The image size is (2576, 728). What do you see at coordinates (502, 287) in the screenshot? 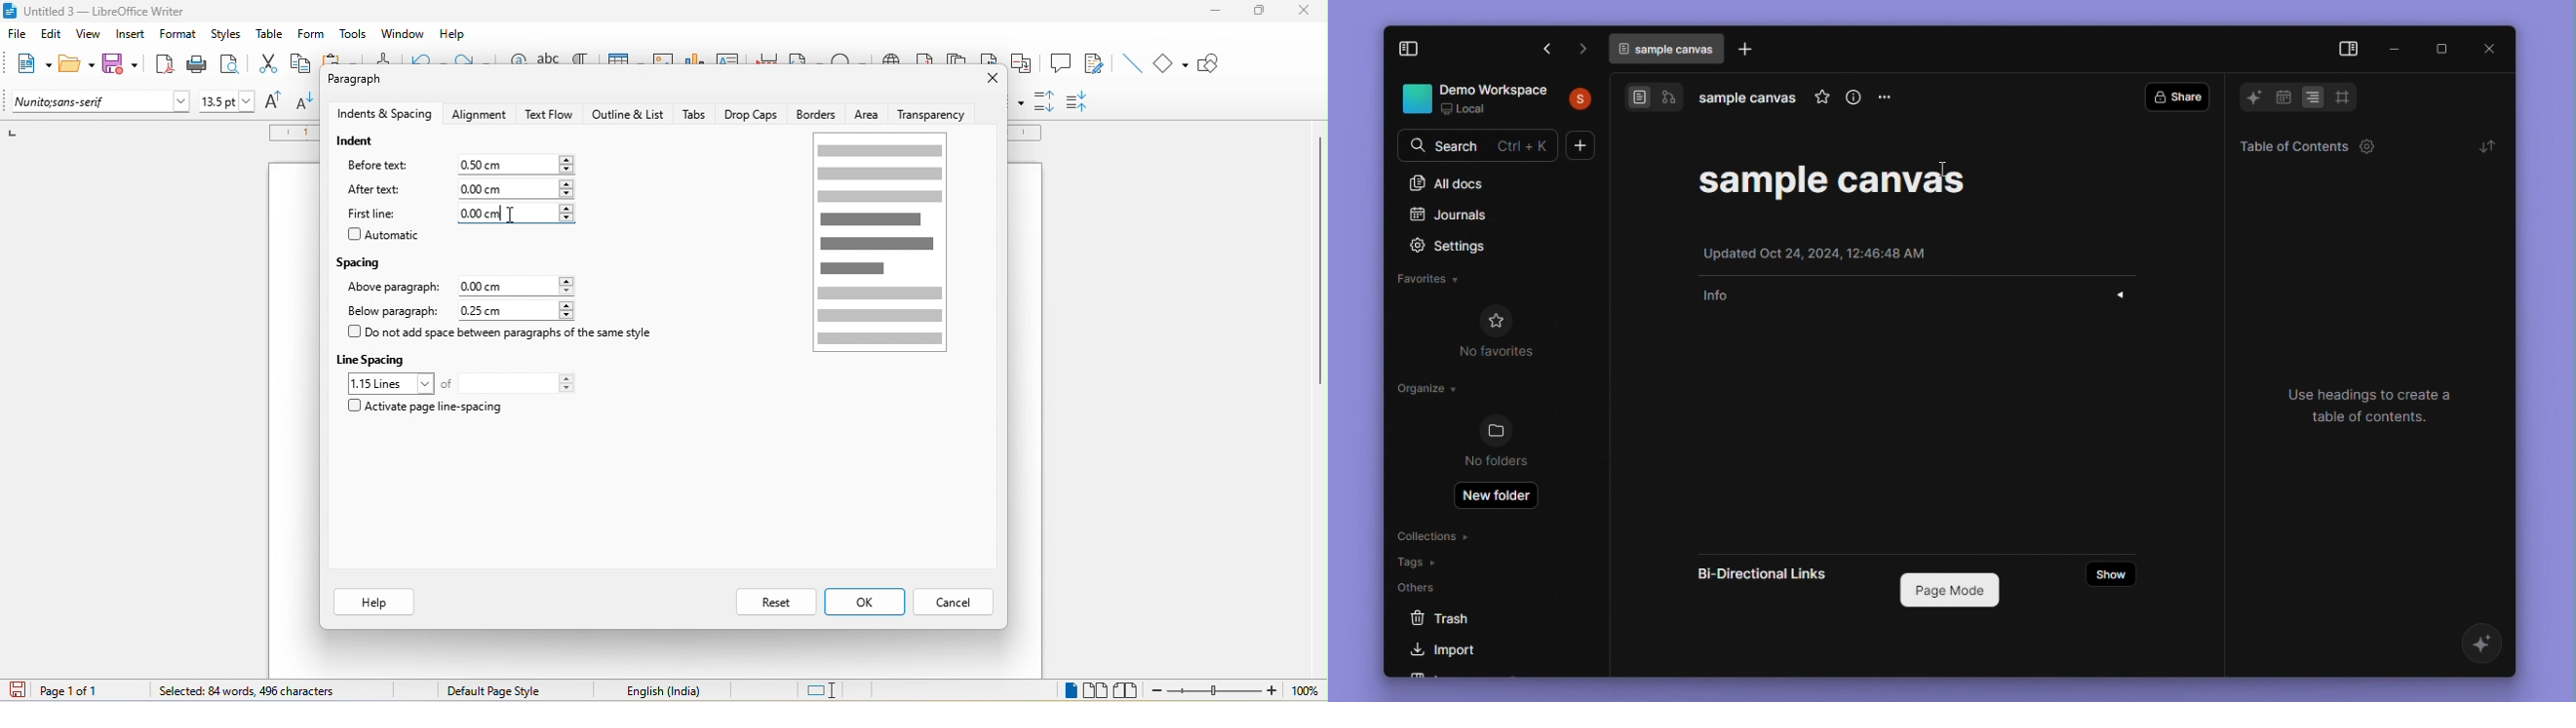
I see `0.00 cm` at bounding box center [502, 287].